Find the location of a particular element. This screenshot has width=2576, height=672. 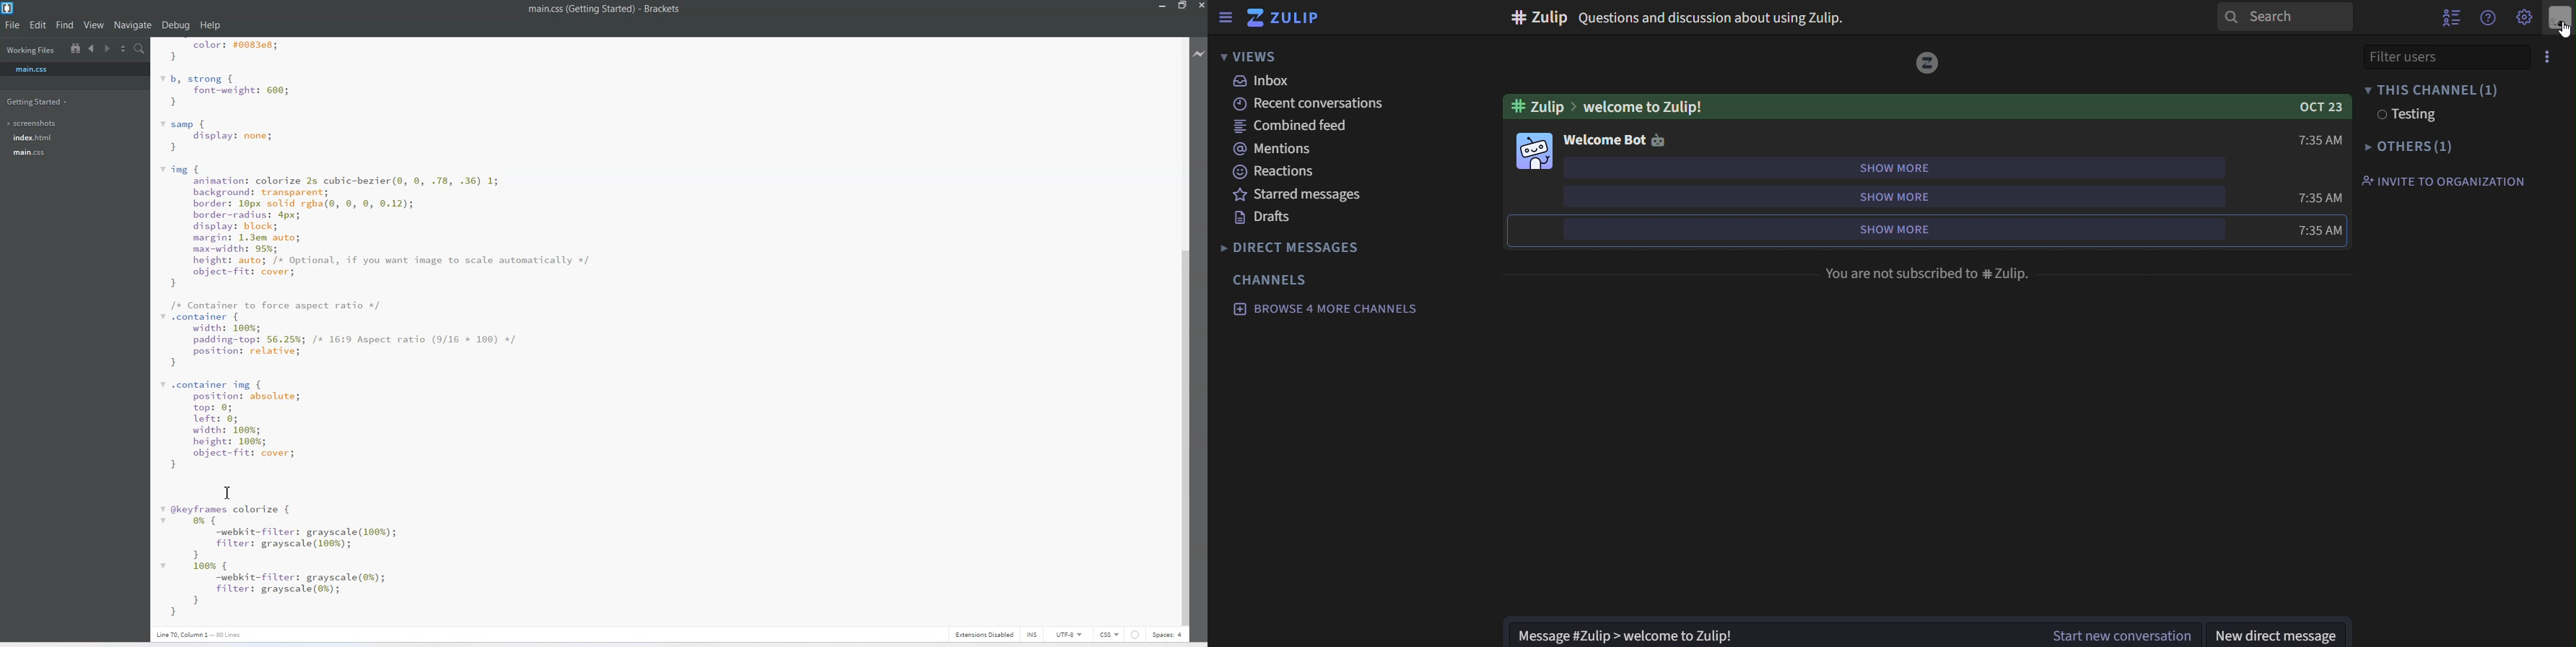

#Zulip > welcome to Zulip! is located at coordinates (1614, 107).